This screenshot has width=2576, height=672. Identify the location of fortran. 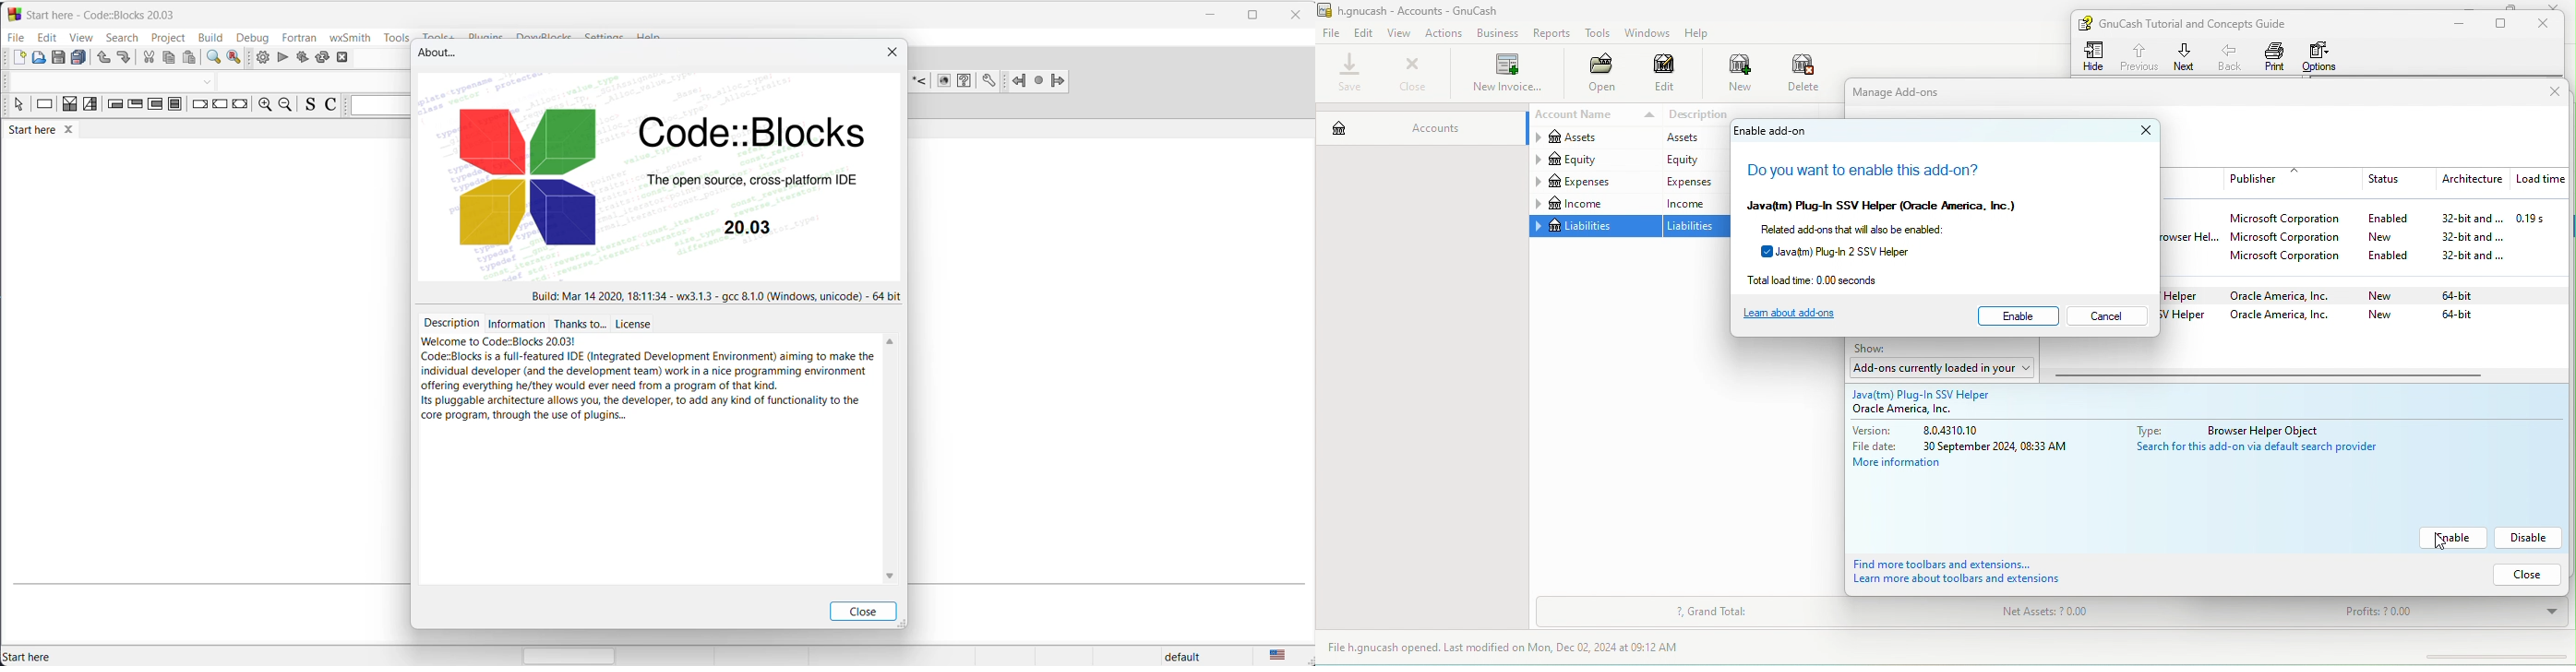
(298, 37).